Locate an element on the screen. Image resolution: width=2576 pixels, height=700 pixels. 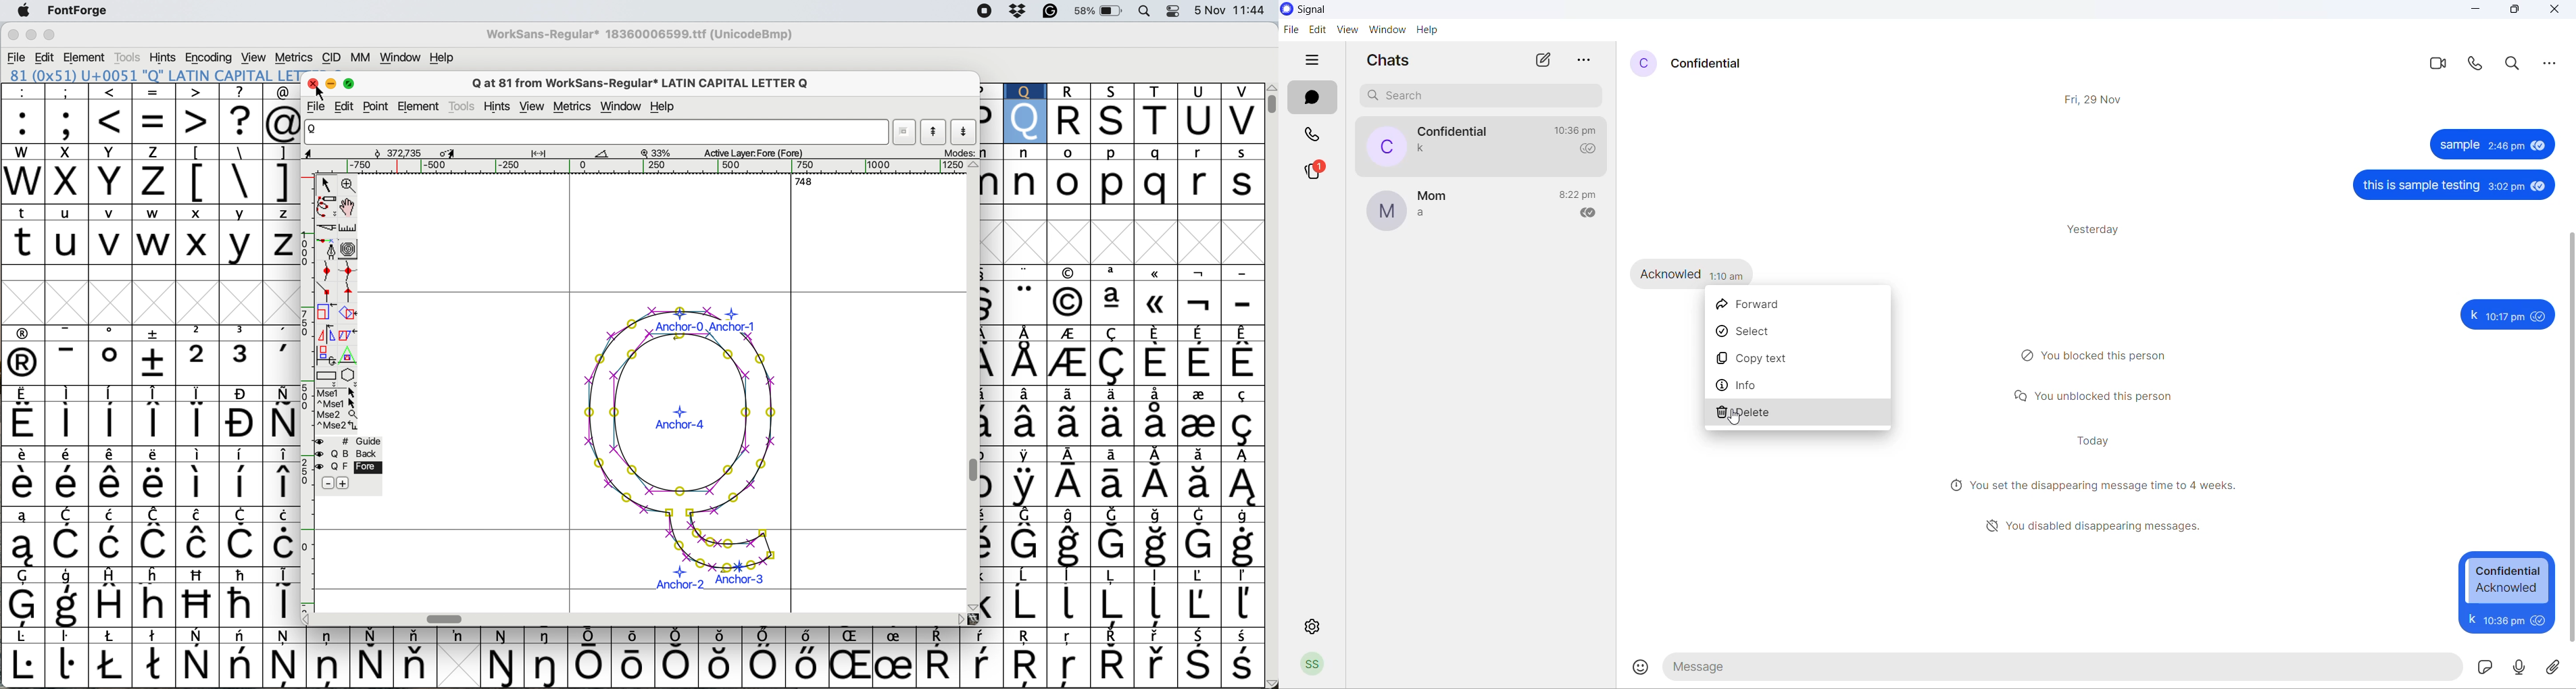
copy text  is located at coordinates (1799, 355).